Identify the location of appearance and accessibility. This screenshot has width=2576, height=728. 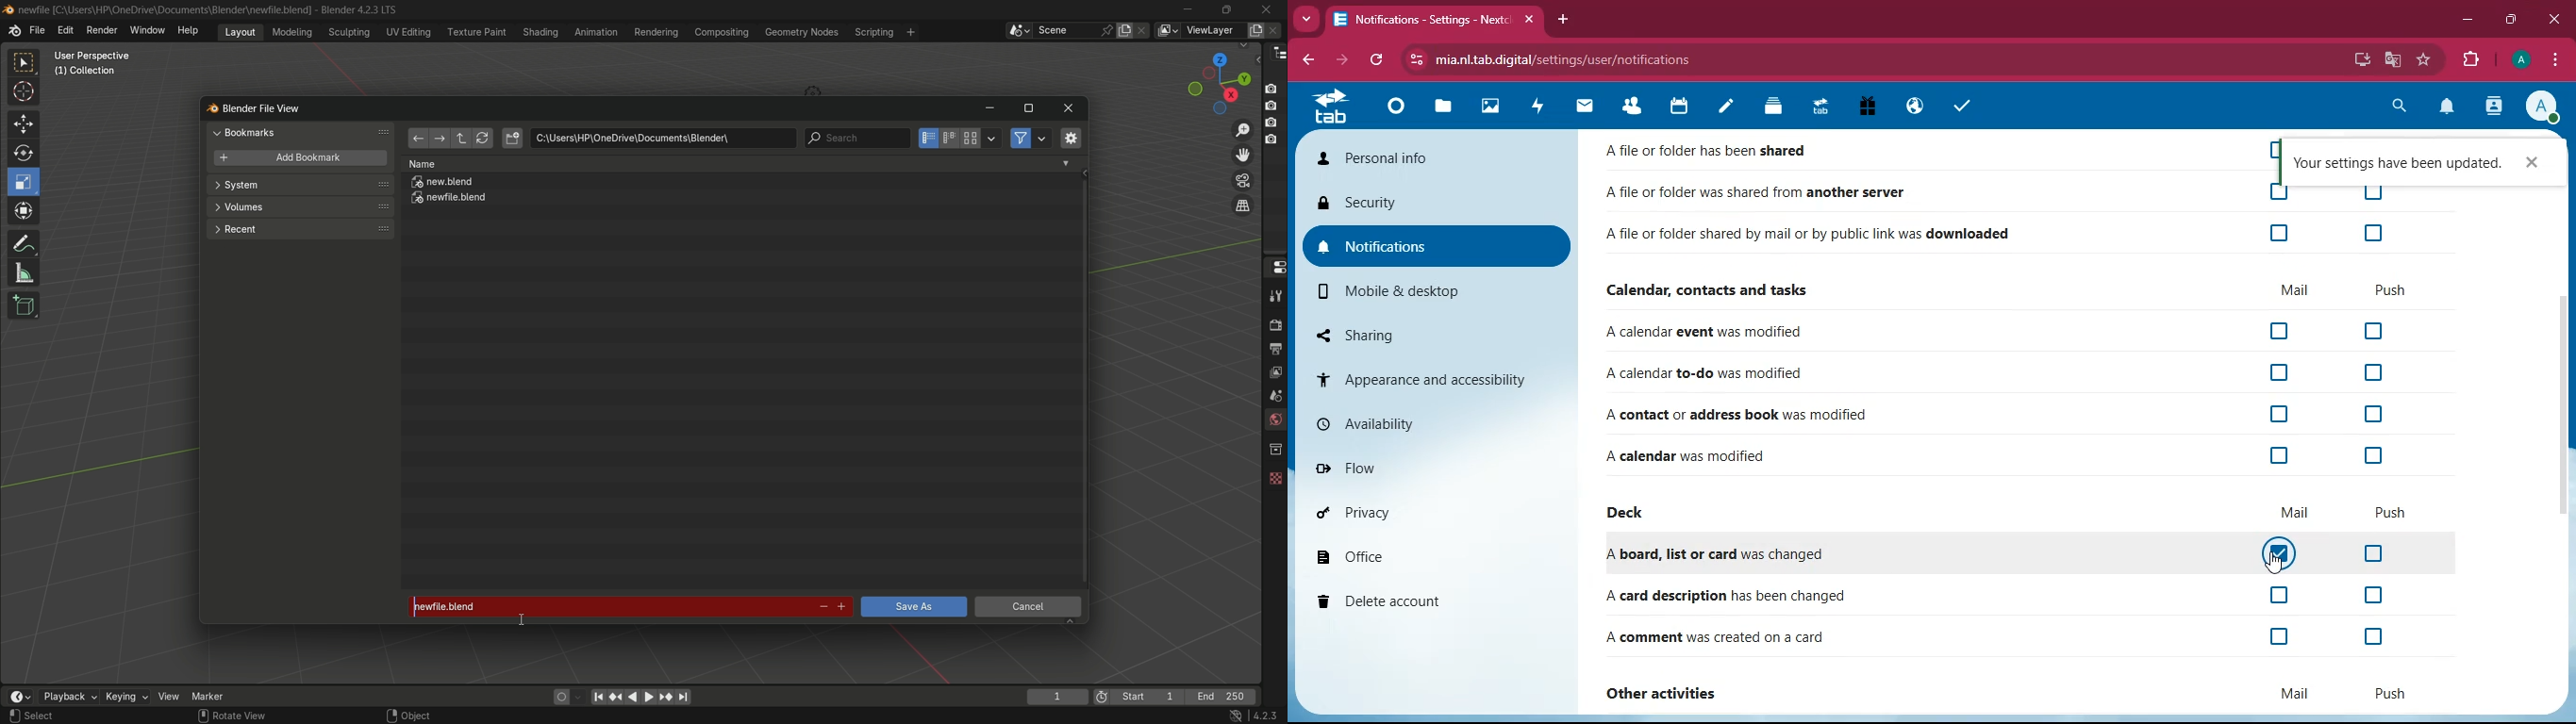
(1434, 380).